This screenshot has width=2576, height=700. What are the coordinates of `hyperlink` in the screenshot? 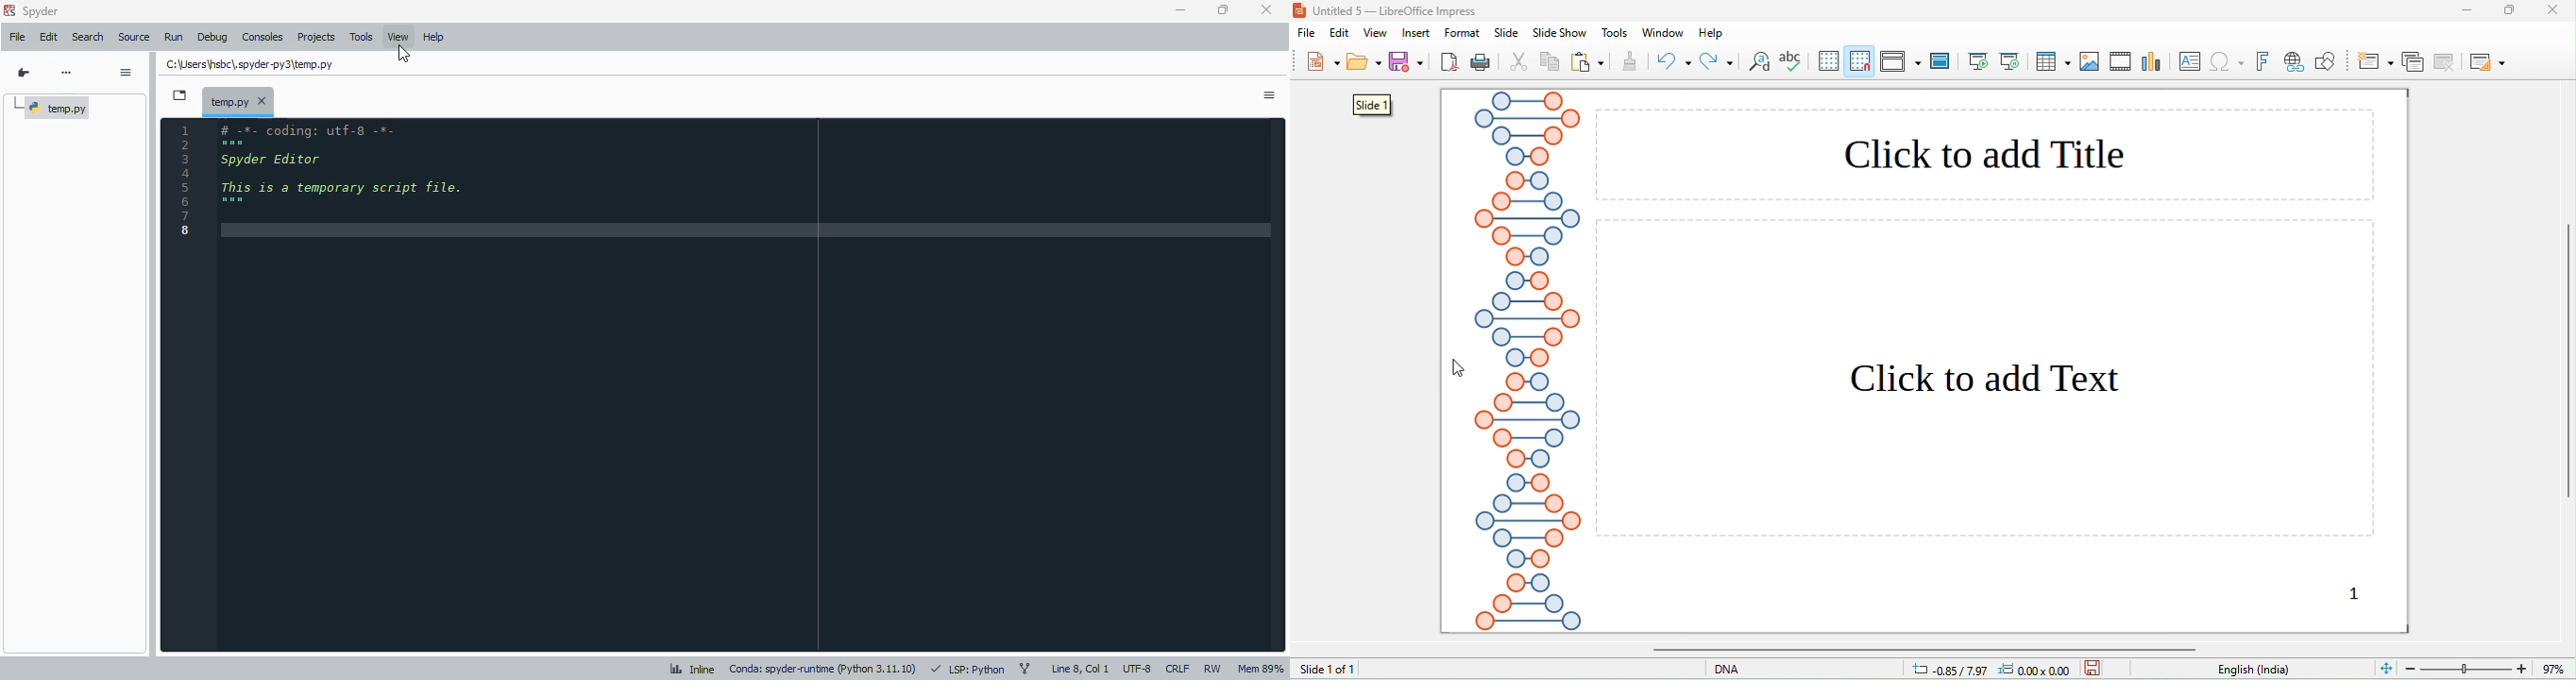 It's located at (2293, 63).